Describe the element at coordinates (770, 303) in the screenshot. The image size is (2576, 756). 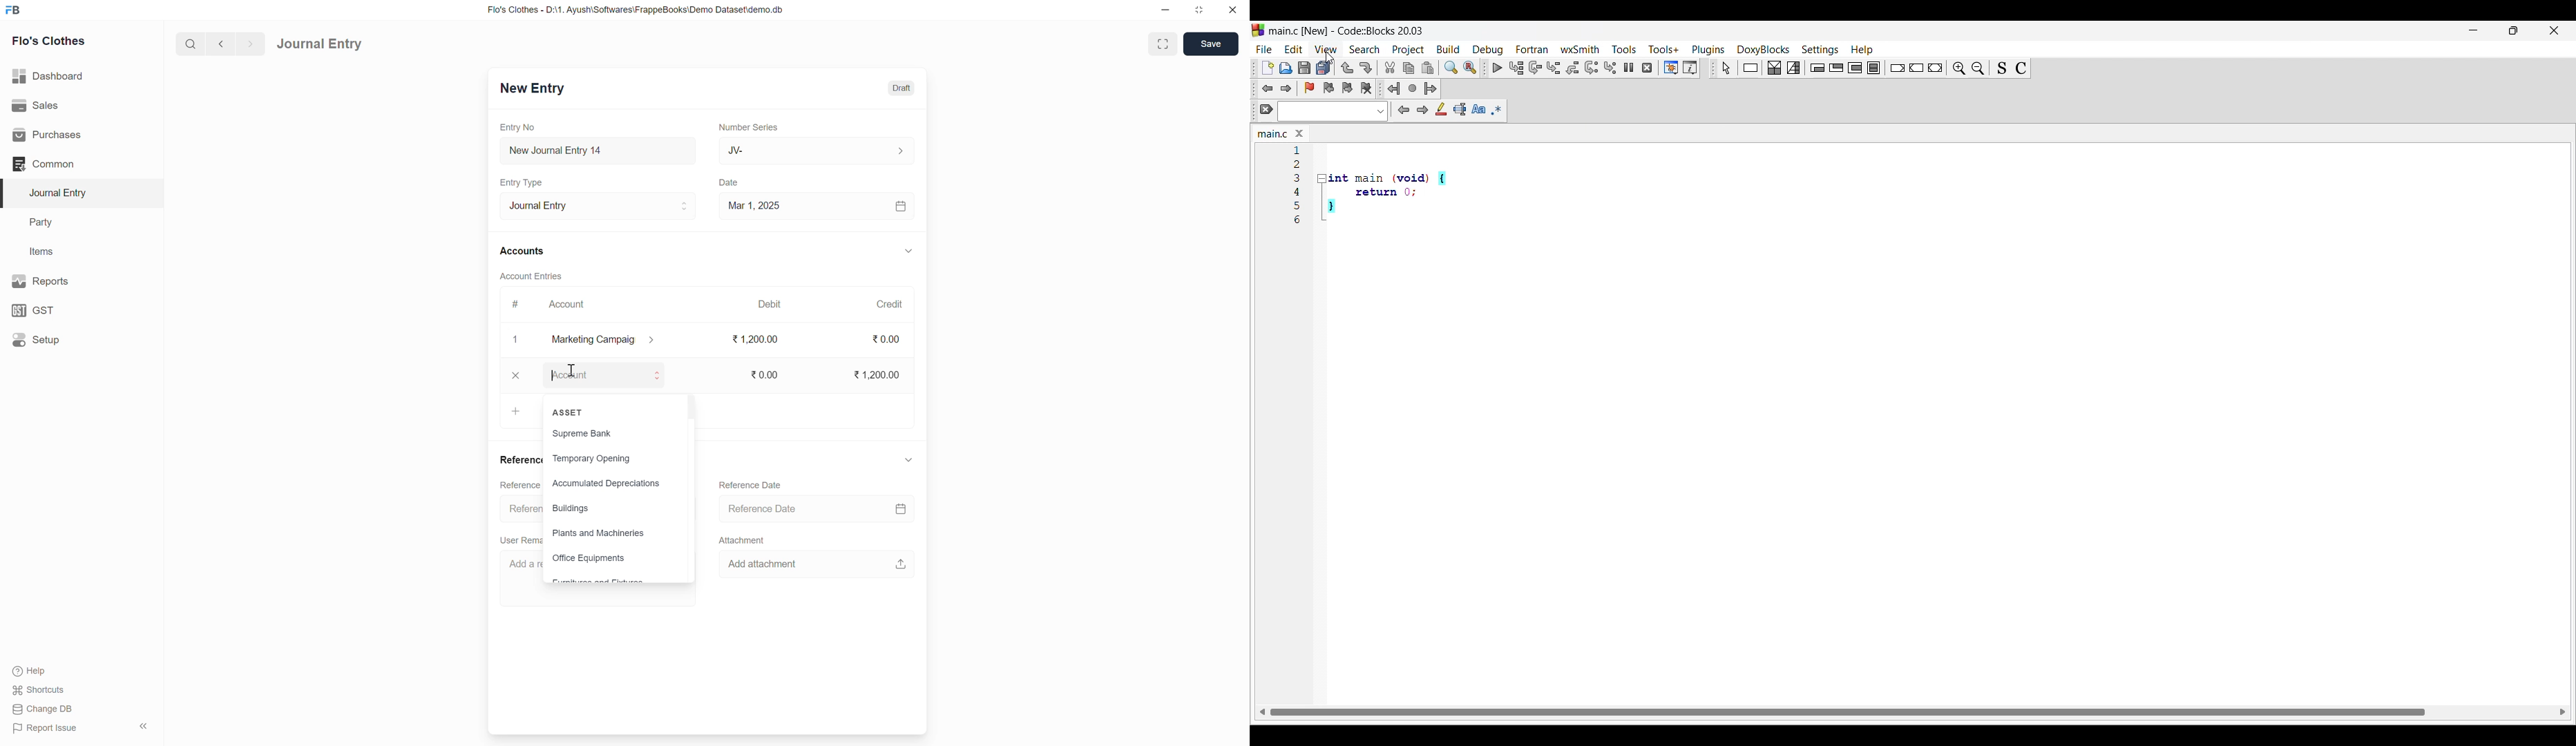
I see `Debit` at that location.